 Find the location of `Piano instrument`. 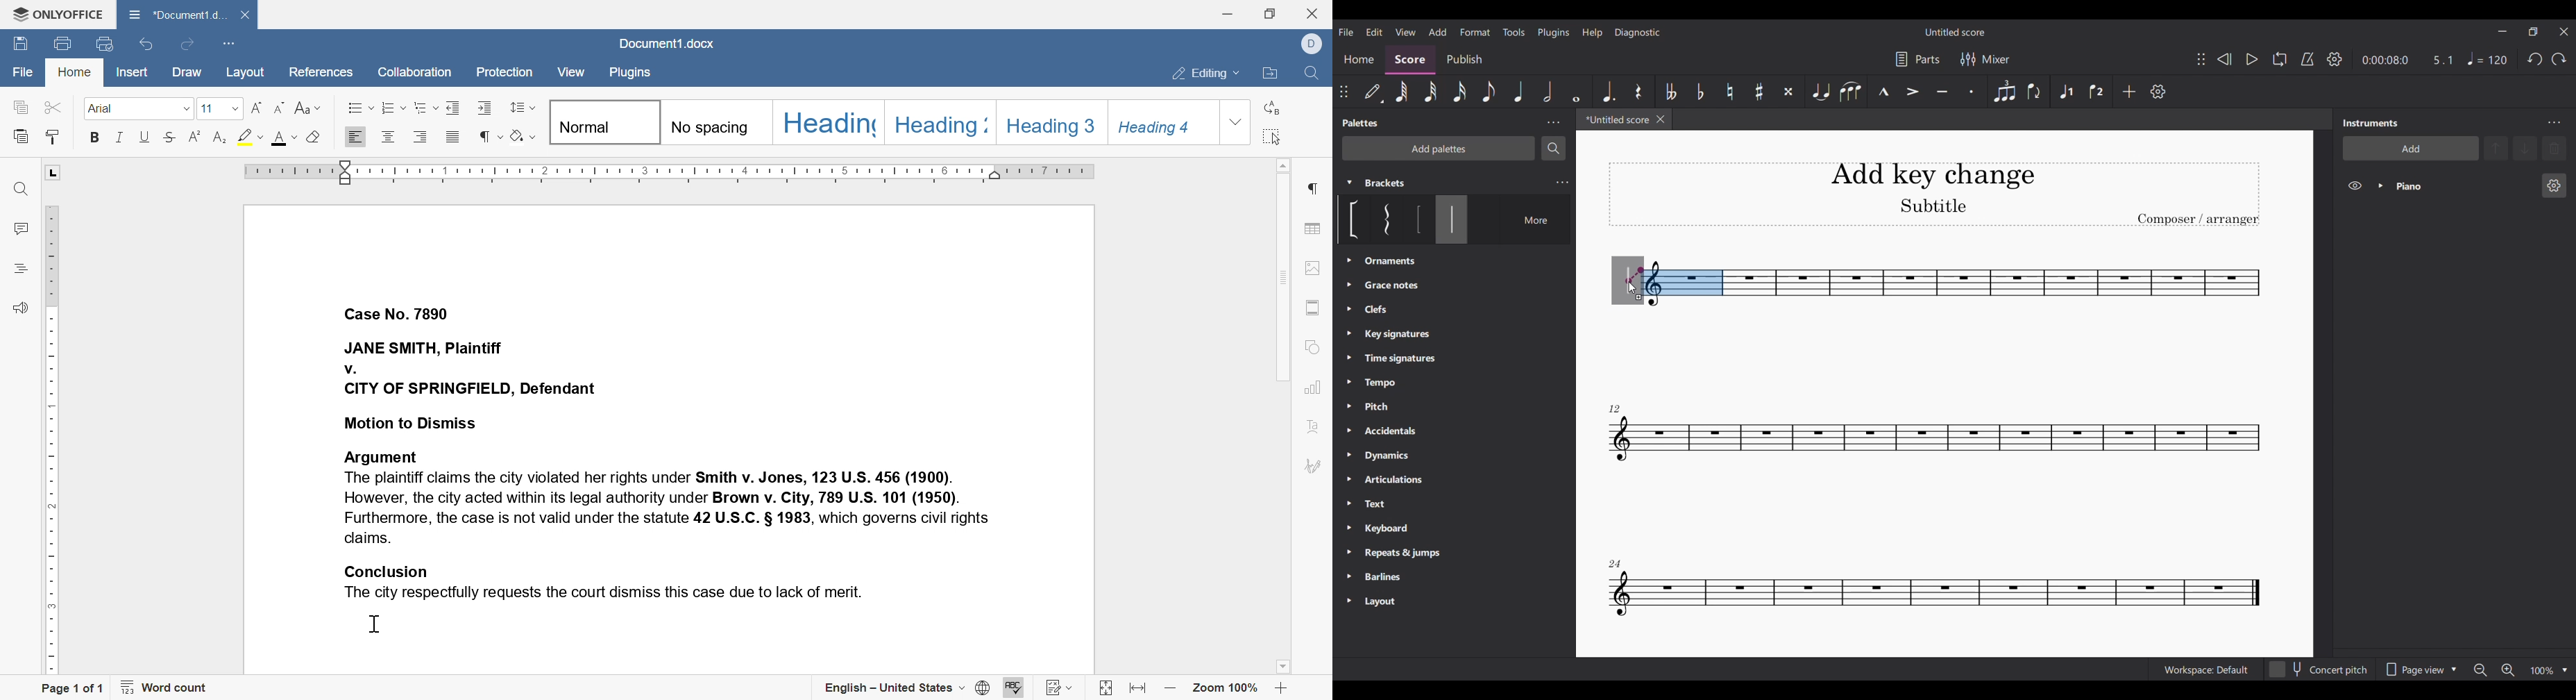

Piano instrument is located at coordinates (2464, 186).